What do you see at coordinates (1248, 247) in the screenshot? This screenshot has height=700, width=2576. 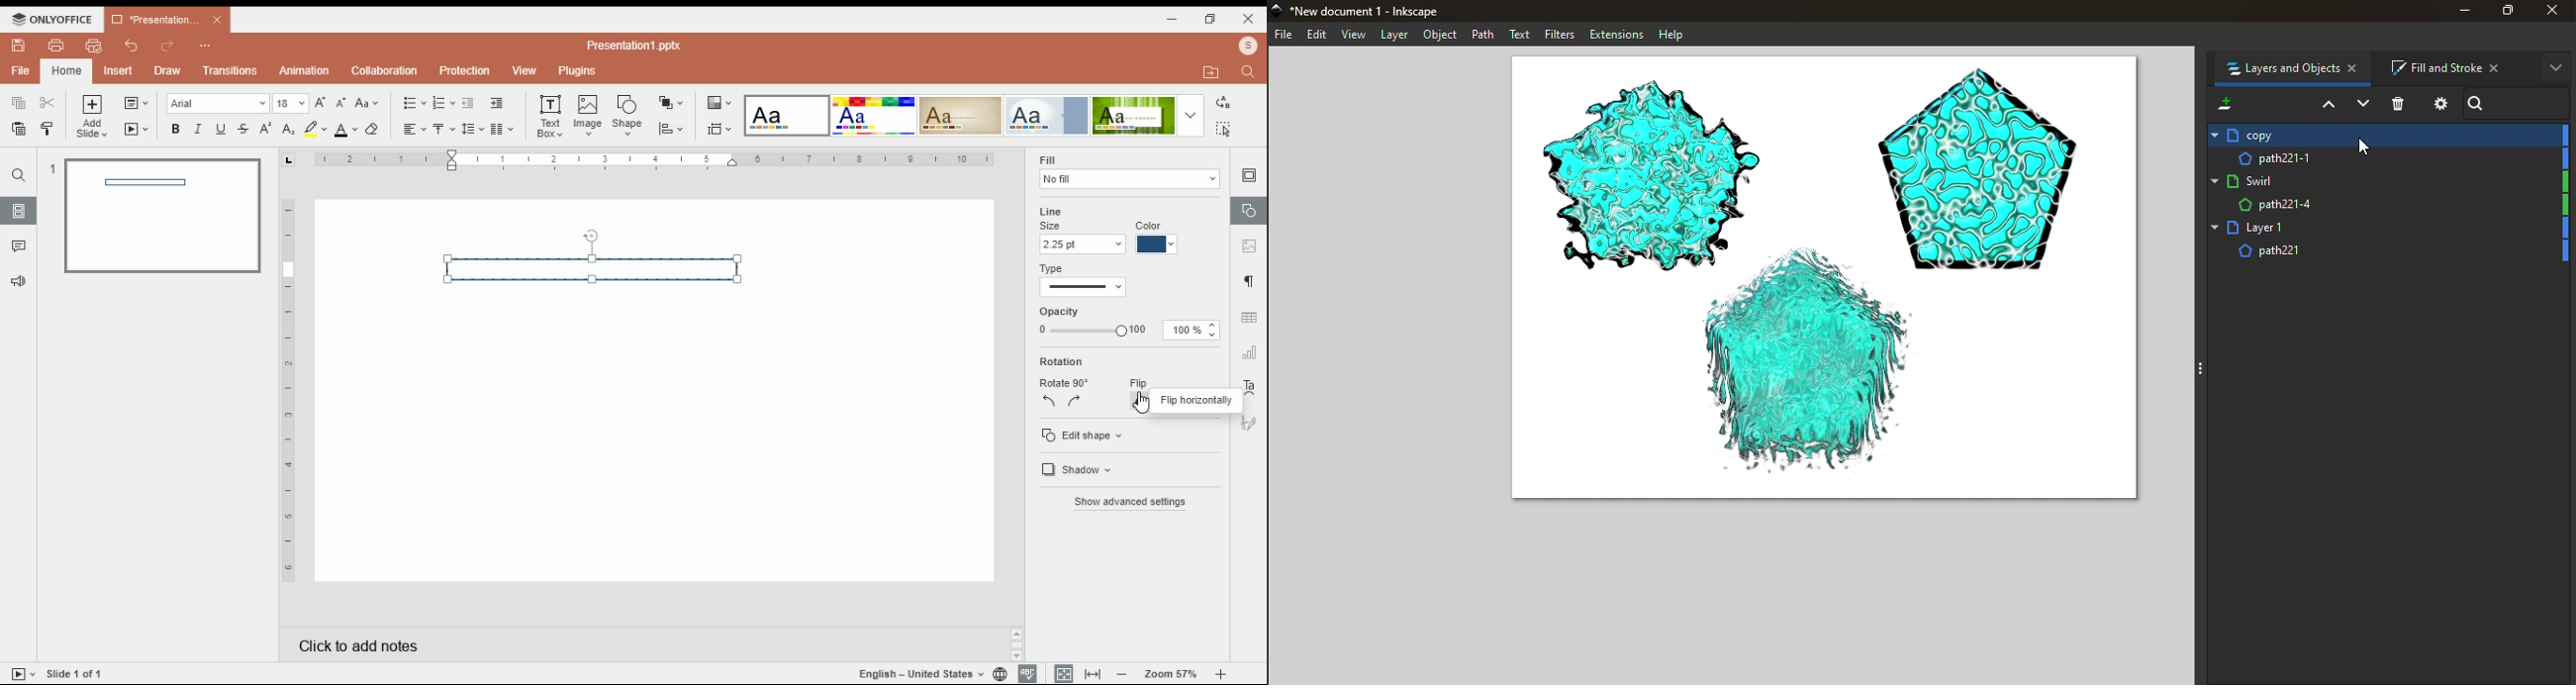 I see `image settings` at bounding box center [1248, 247].